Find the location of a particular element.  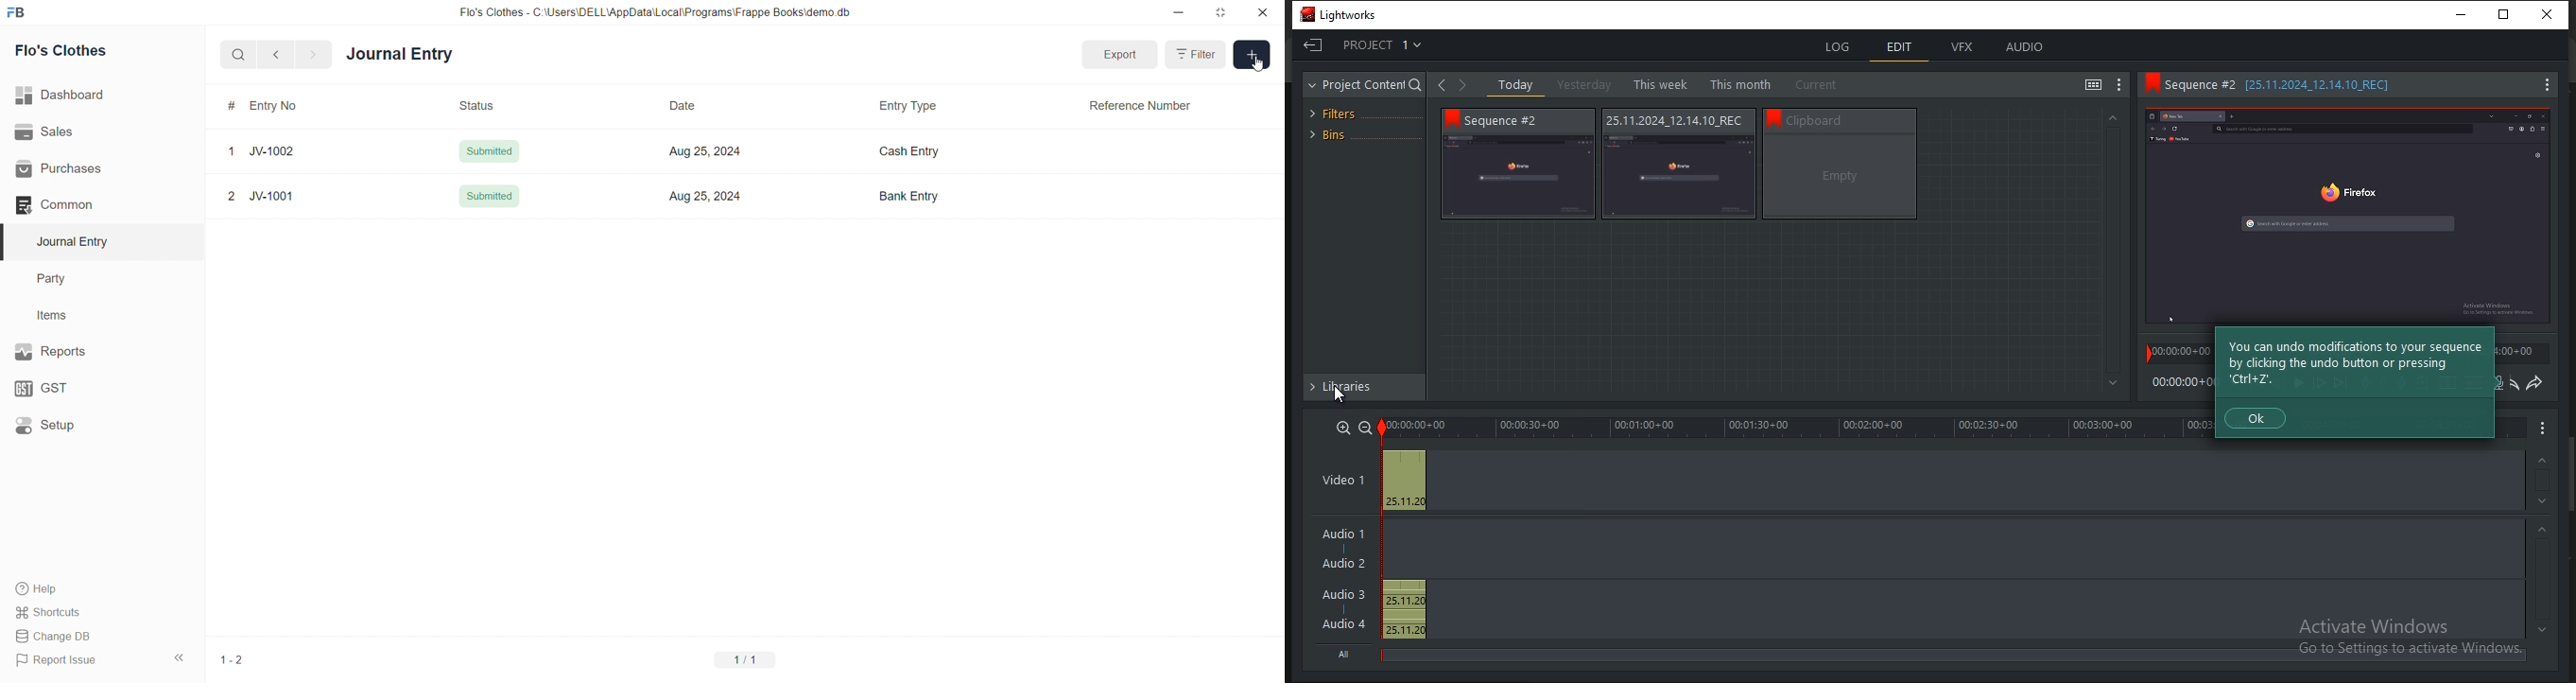

1/1 is located at coordinates (747, 659).